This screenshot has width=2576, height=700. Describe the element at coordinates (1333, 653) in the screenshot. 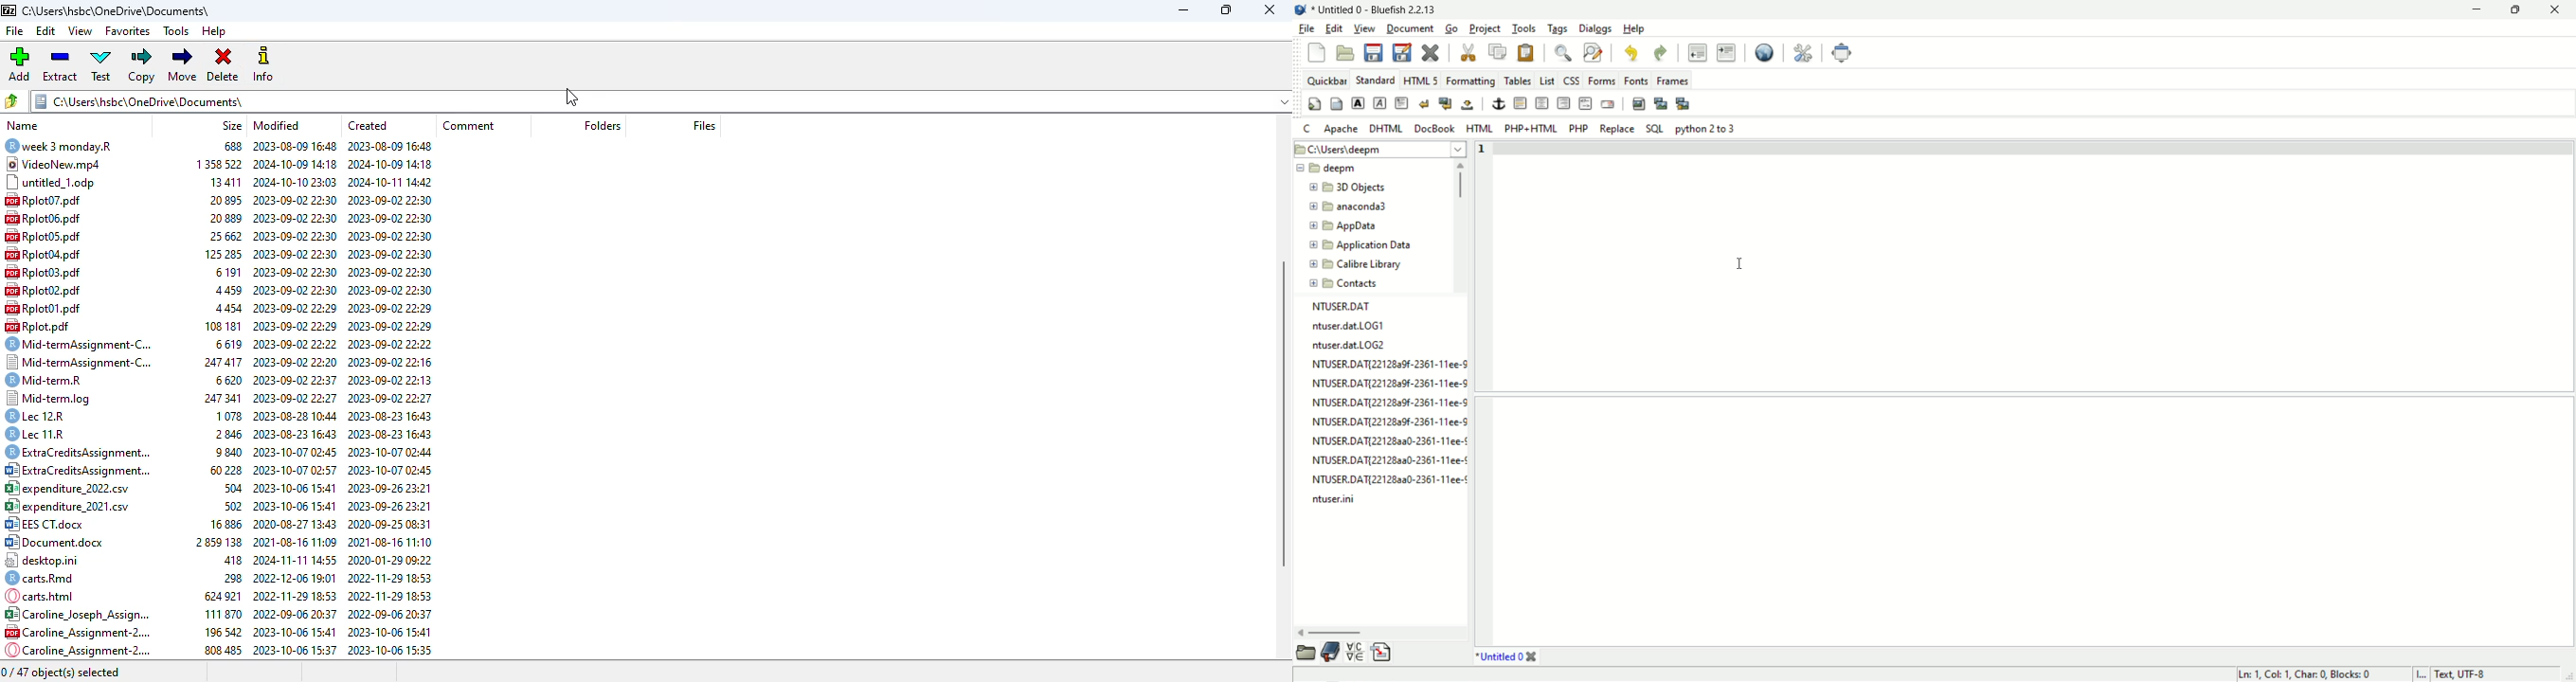

I see `bookmark` at that location.